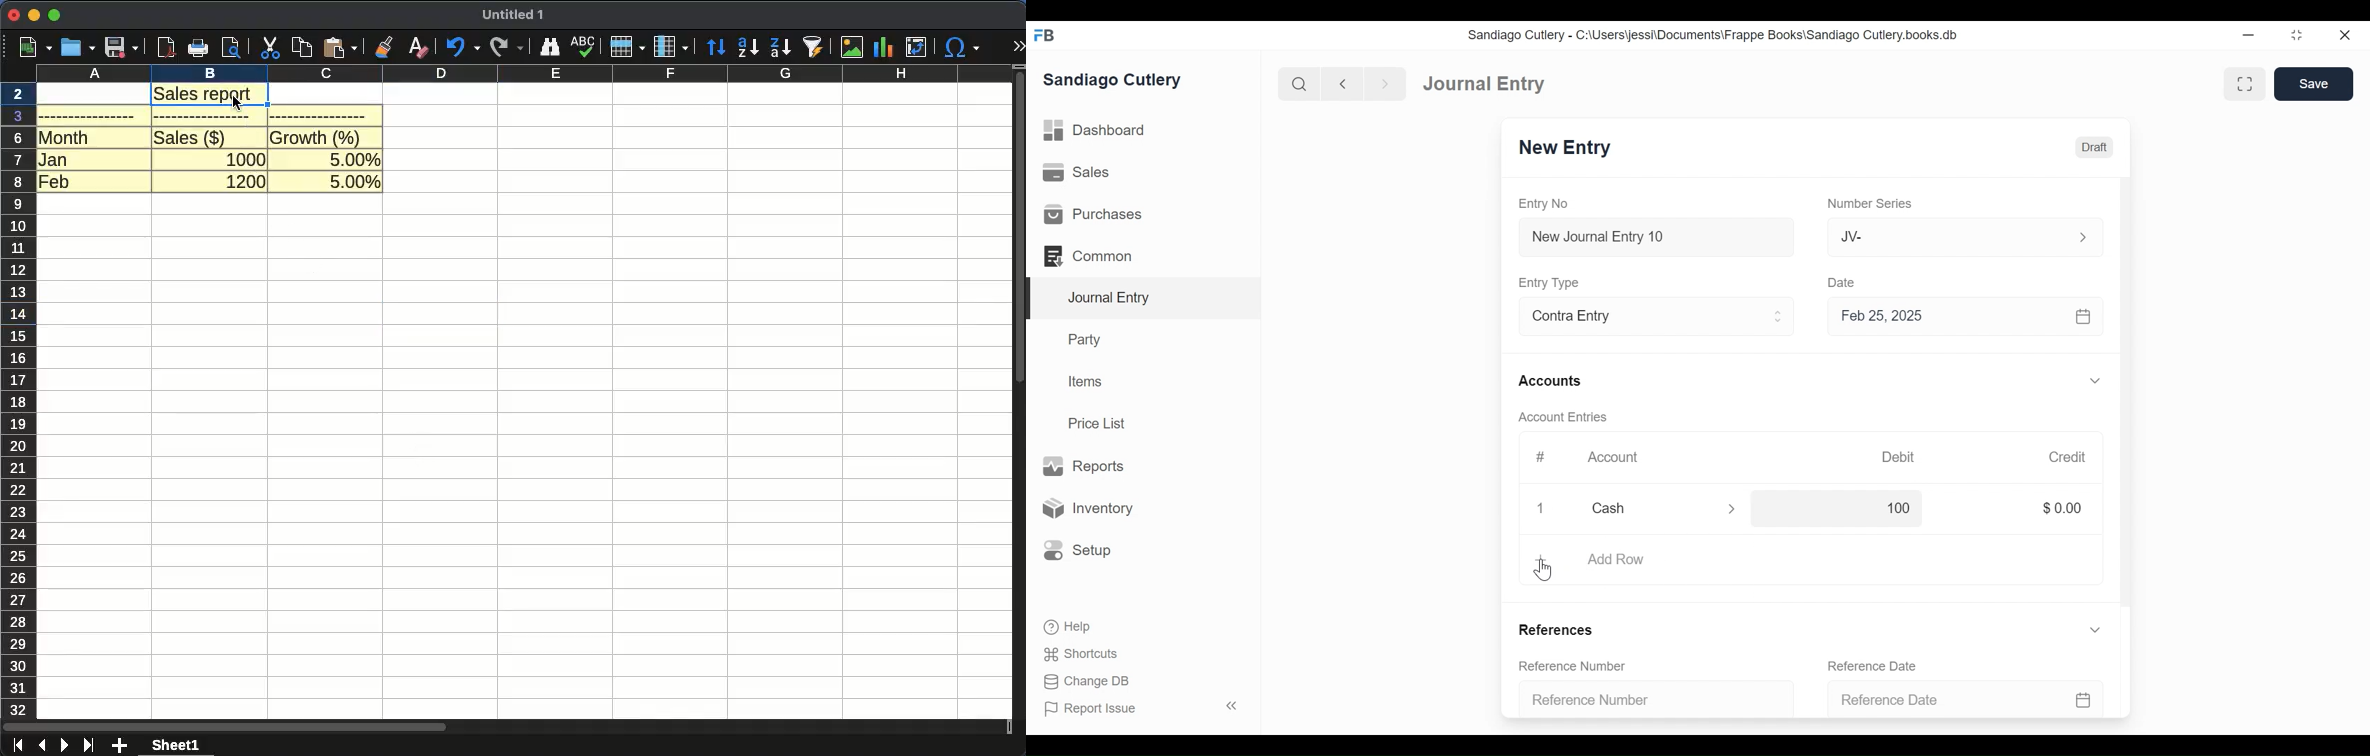  What do you see at coordinates (1545, 571) in the screenshot?
I see `cursor` at bounding box center [1545, 571].